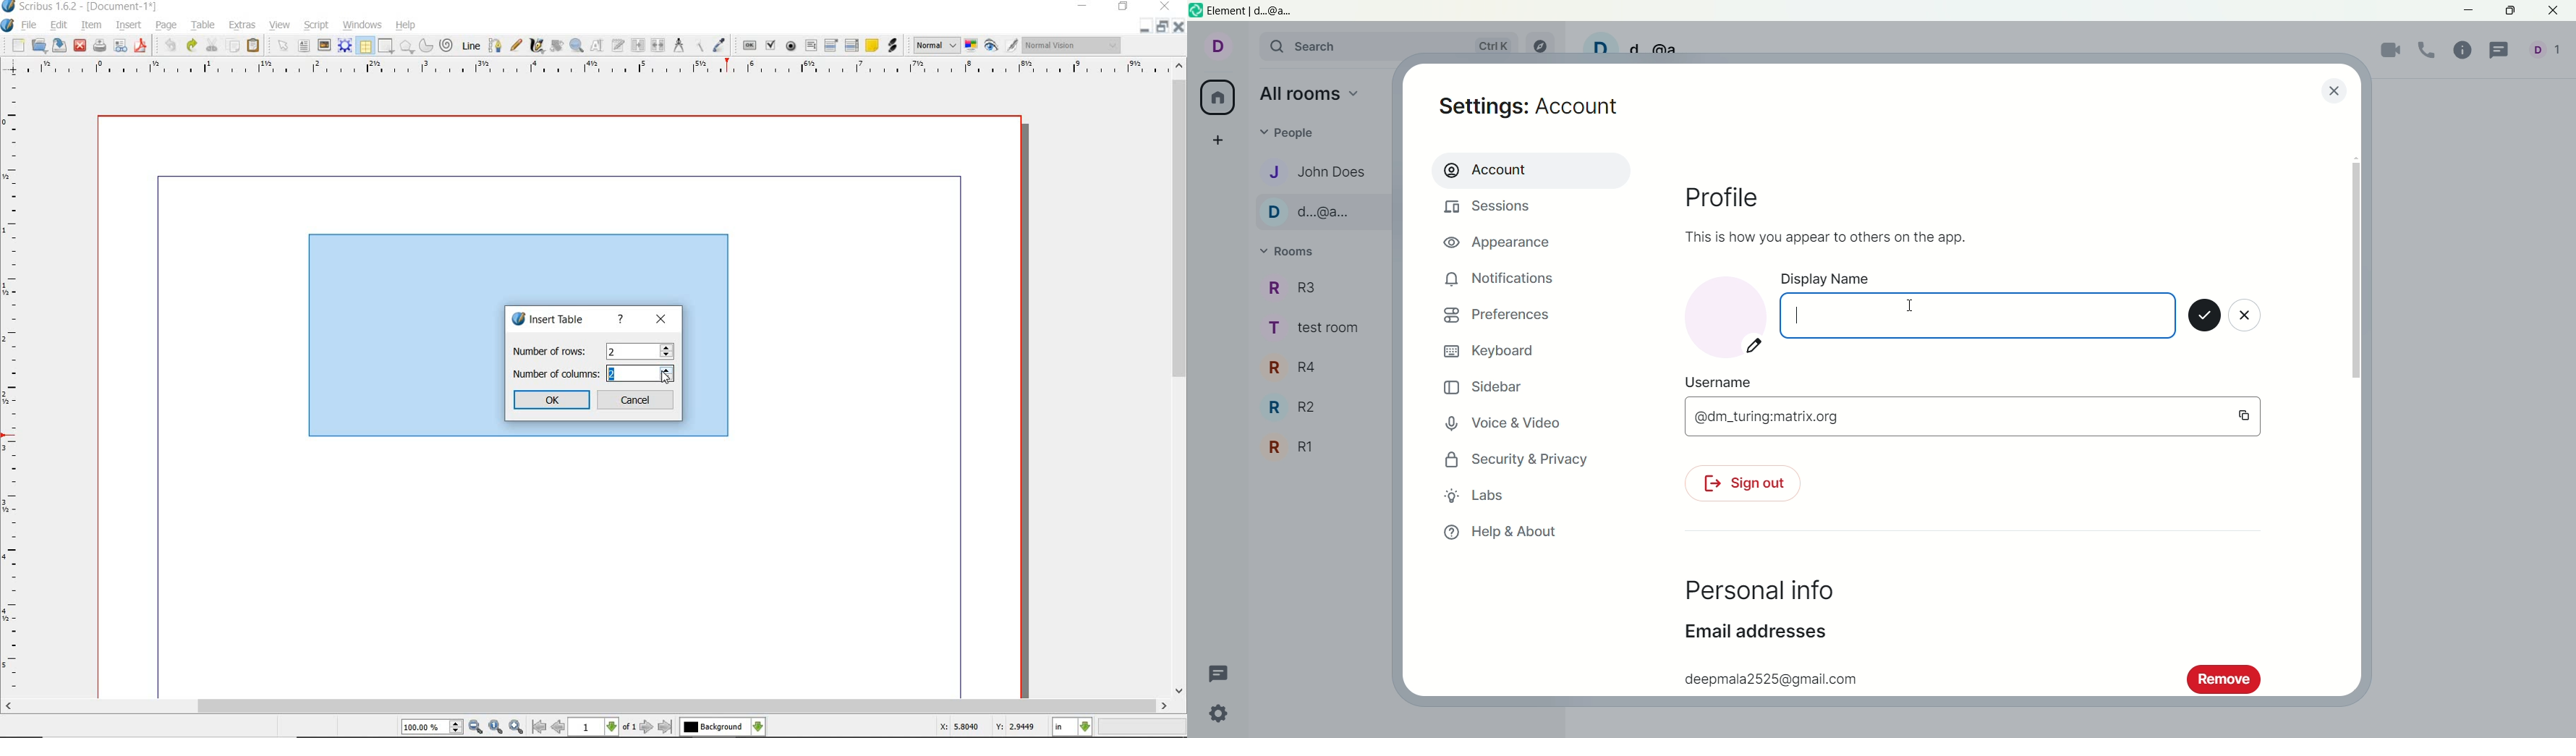  Describe the element at coordinates (1179, 380) in the screenshot. I see `scrollbar` at that location.